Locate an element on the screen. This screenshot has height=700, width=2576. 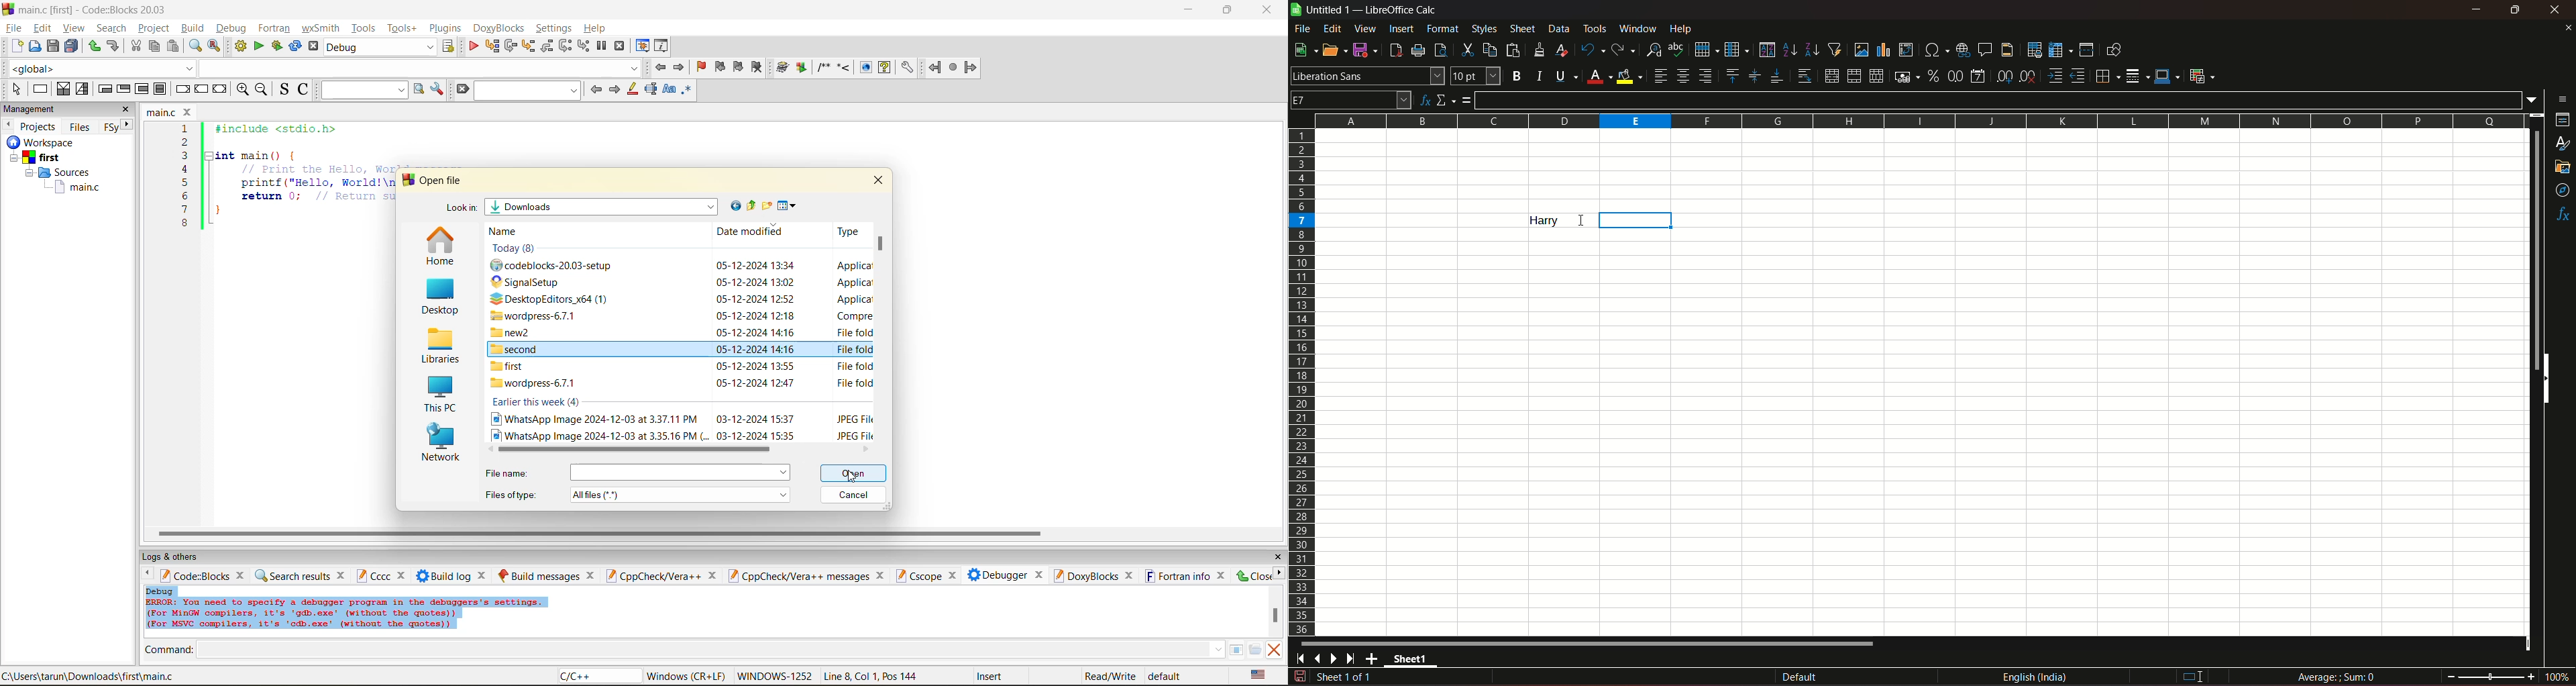
go to last is located at coordinates (733, 205).